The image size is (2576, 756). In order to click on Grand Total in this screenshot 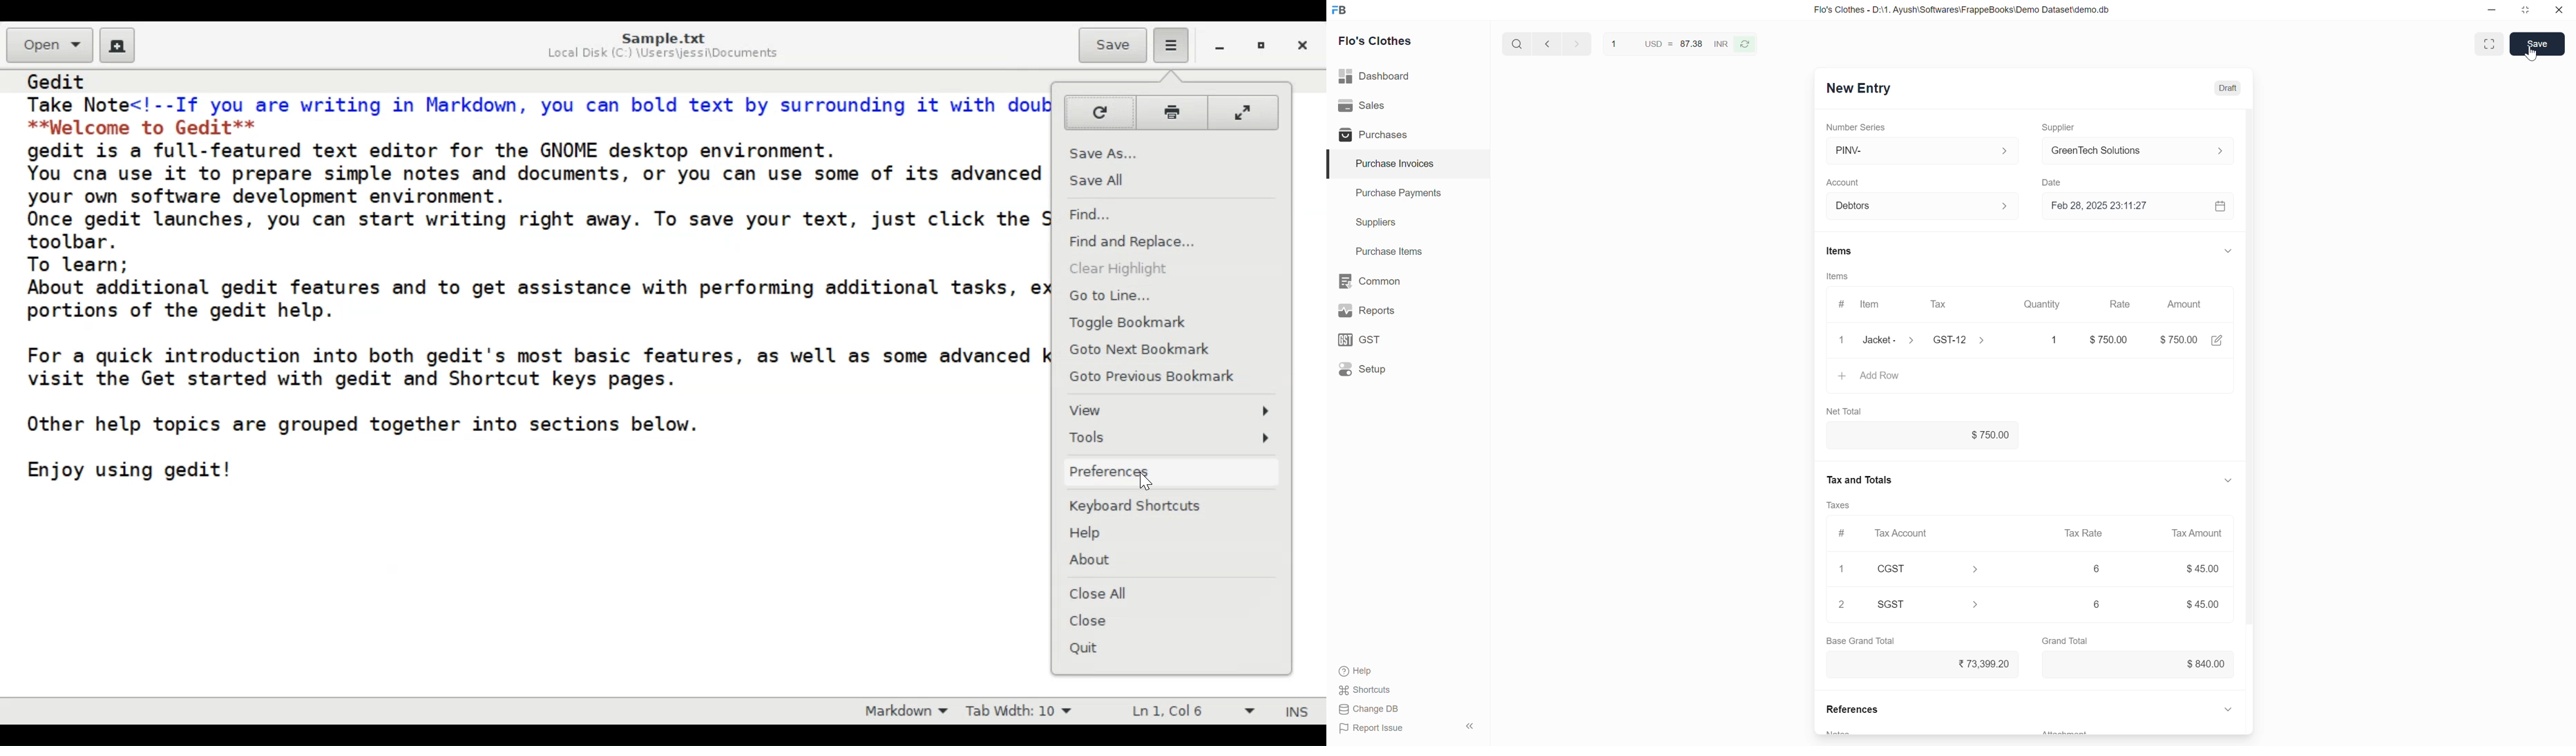, I will do `click(2065, 641)`.